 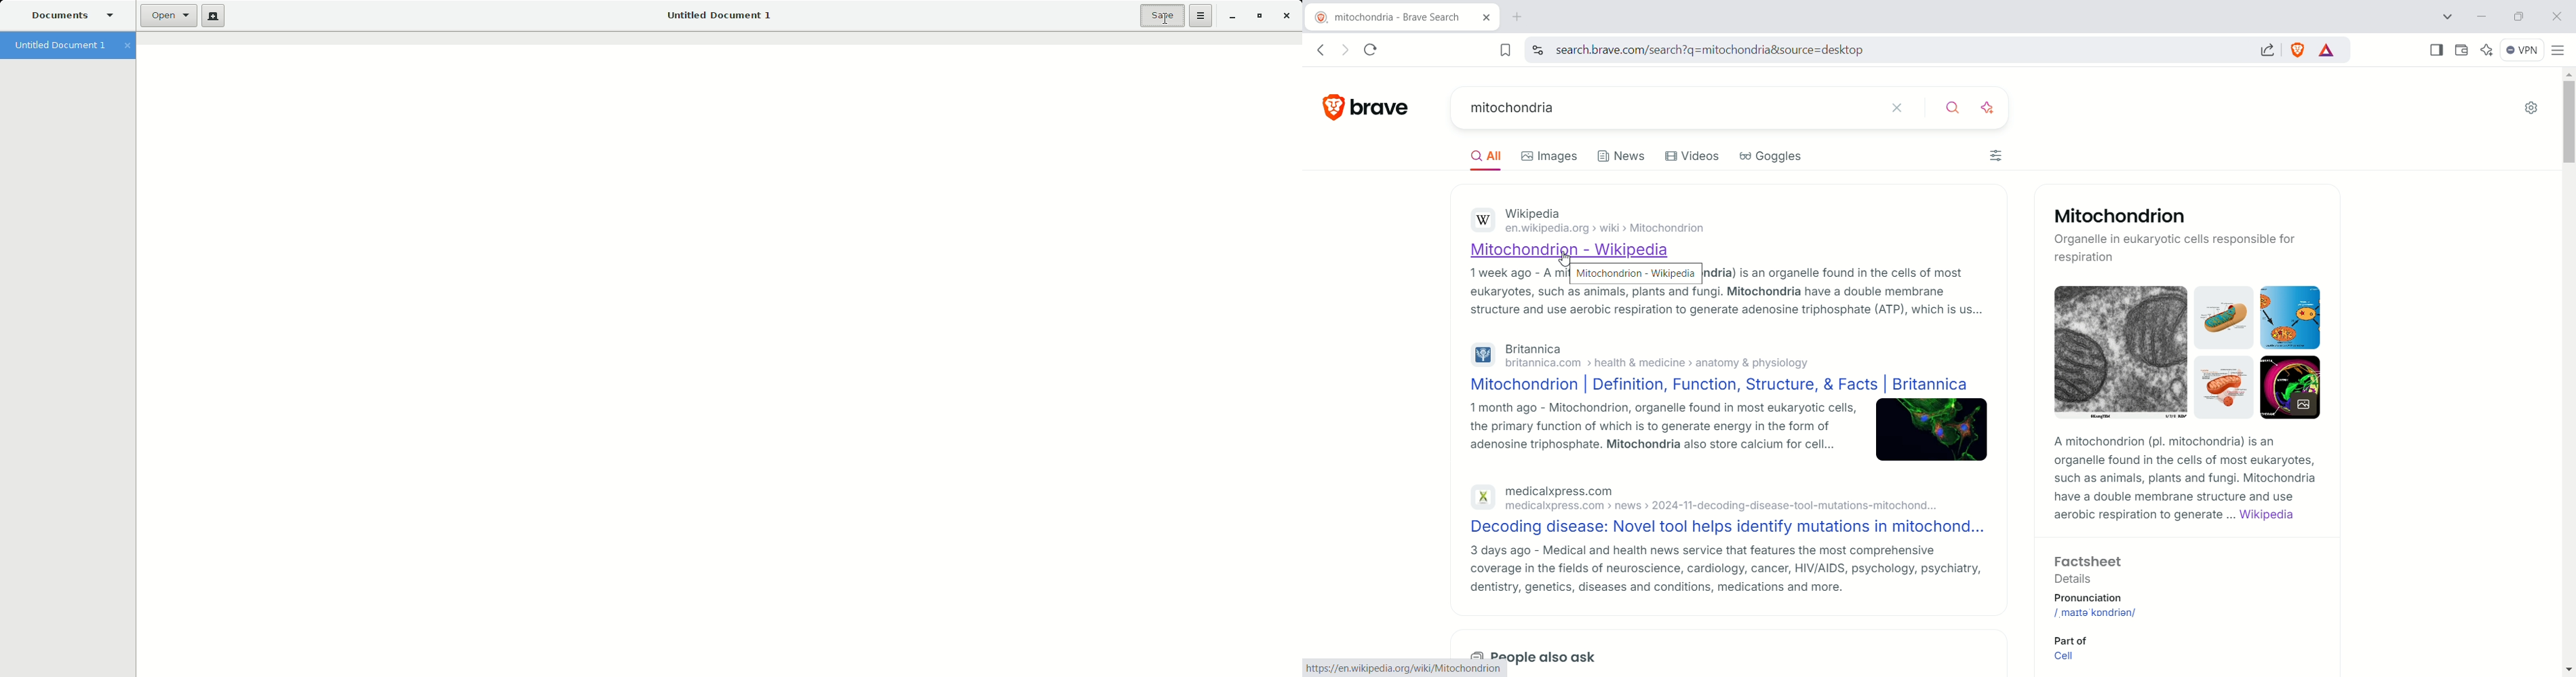 What do you see at coordinates (1159, 16) in the screenshot?
I see `Save` at bounding box center [1159, 16].